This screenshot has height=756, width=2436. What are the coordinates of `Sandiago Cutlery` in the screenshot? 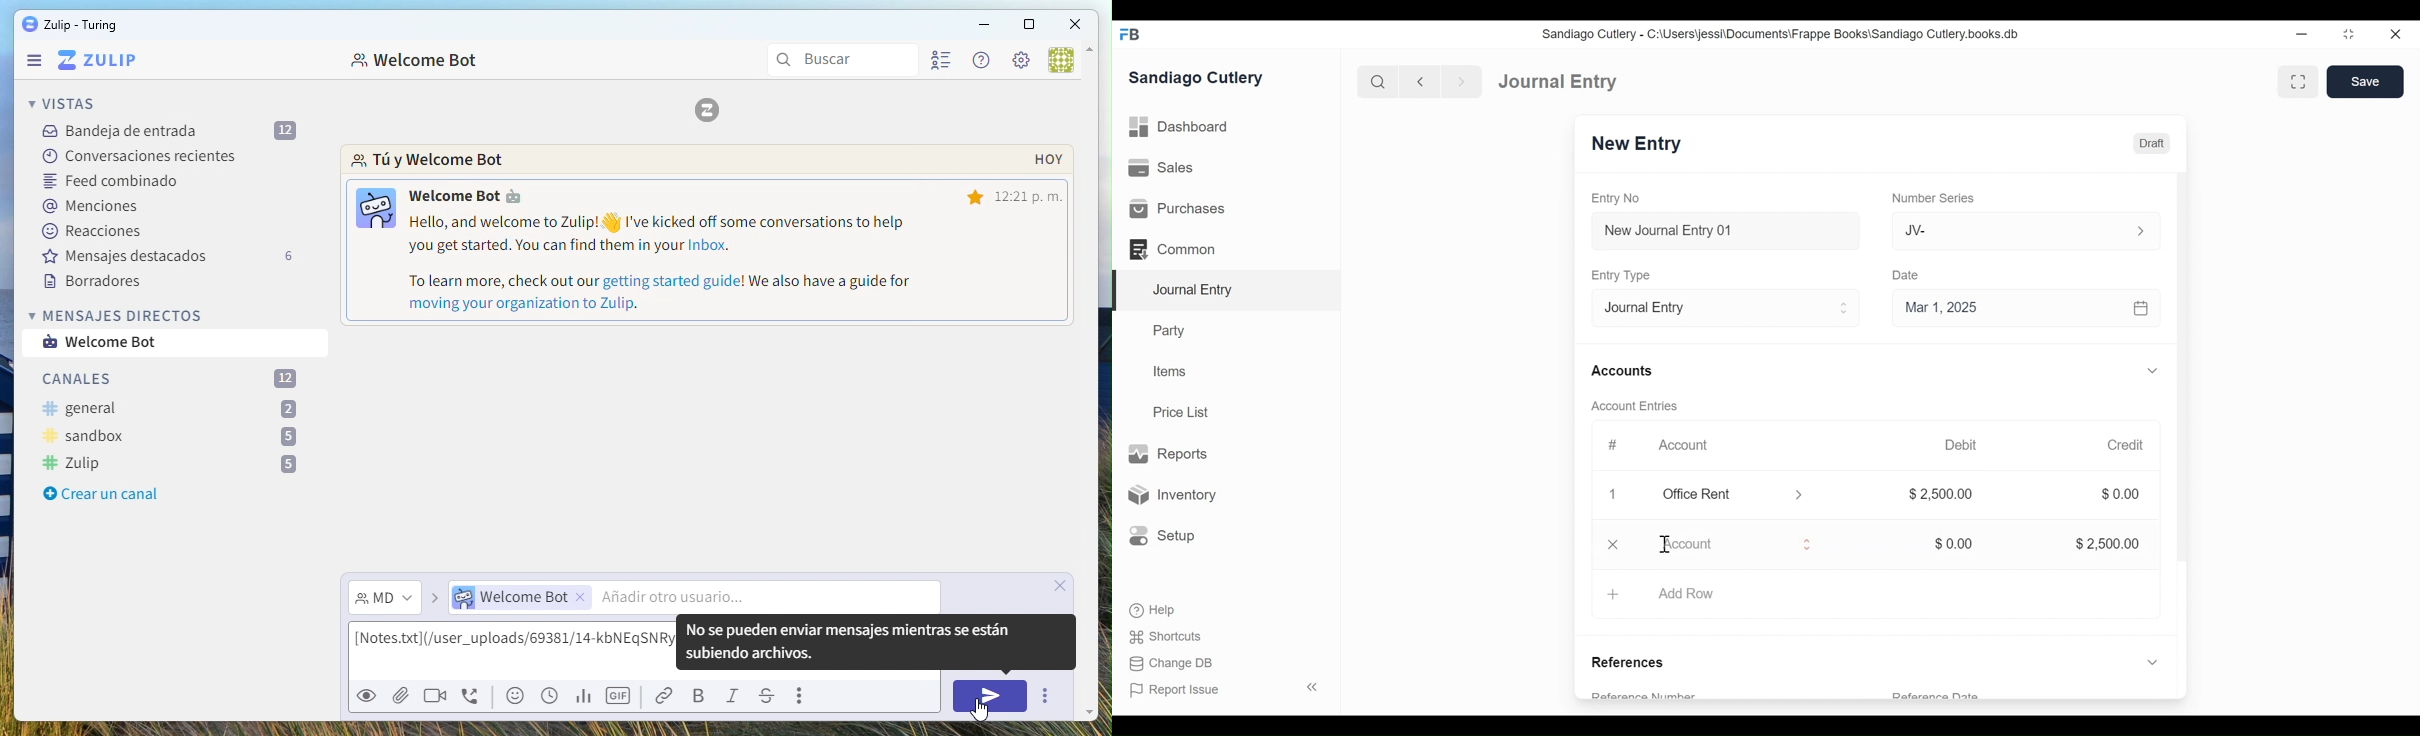 It's located at (1203, 79).